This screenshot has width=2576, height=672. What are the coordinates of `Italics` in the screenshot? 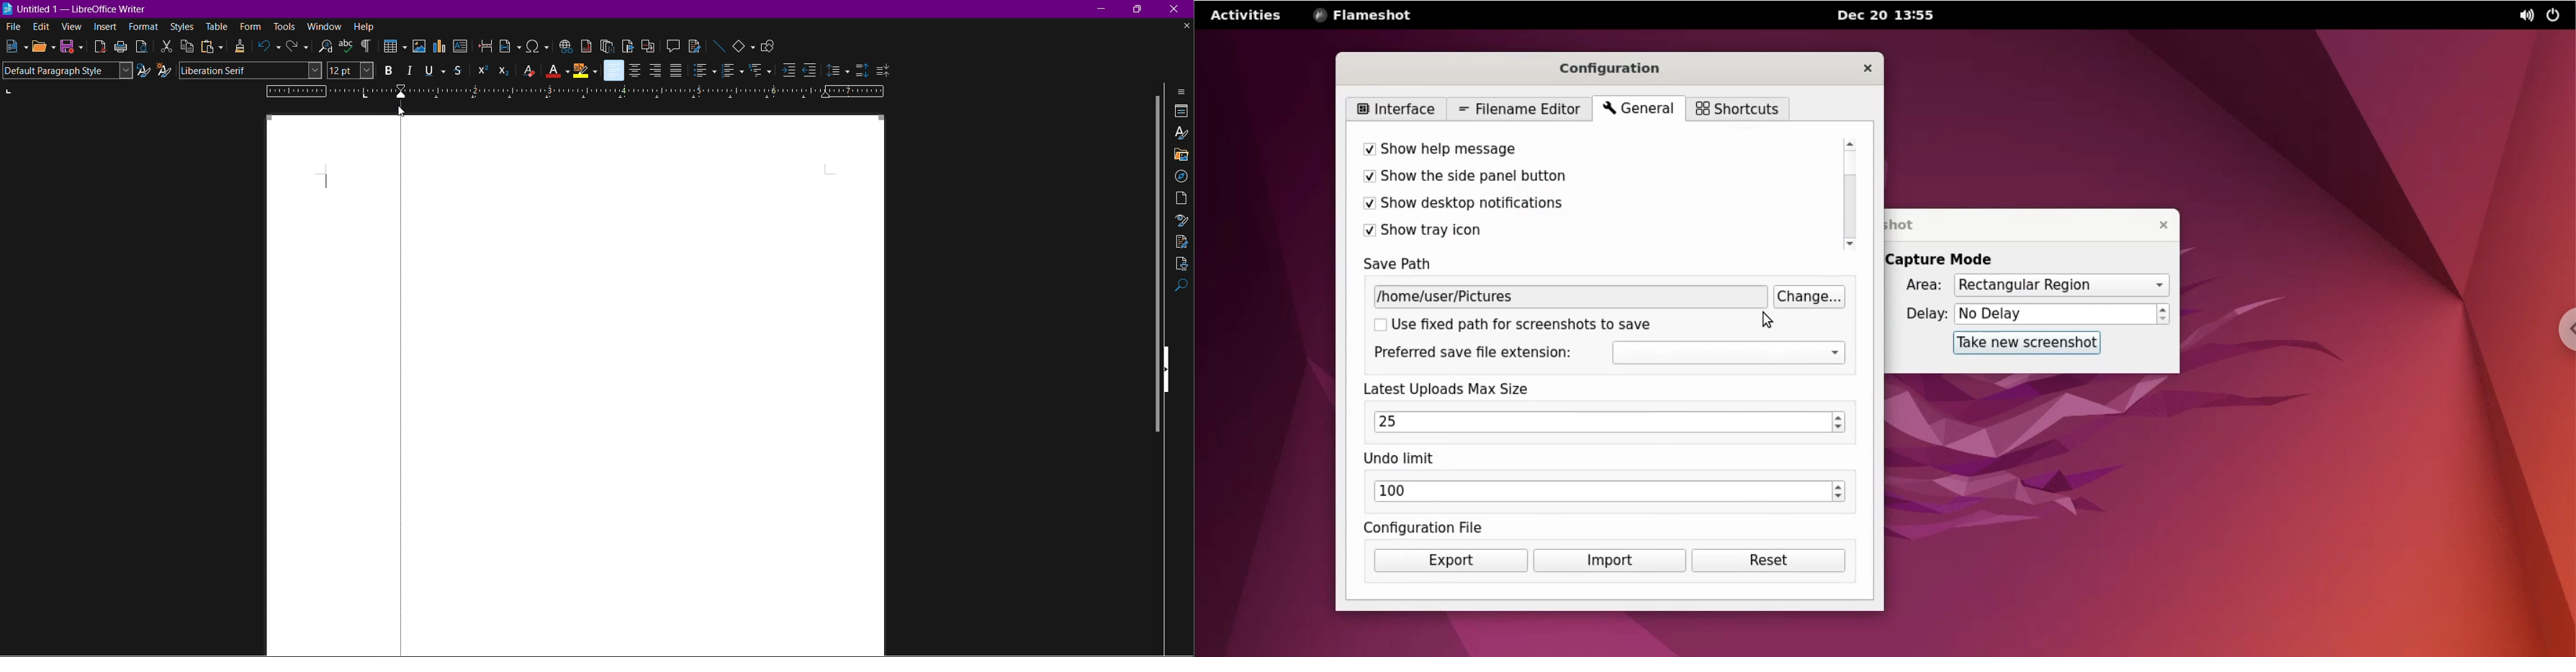 It's located at (409, 70).